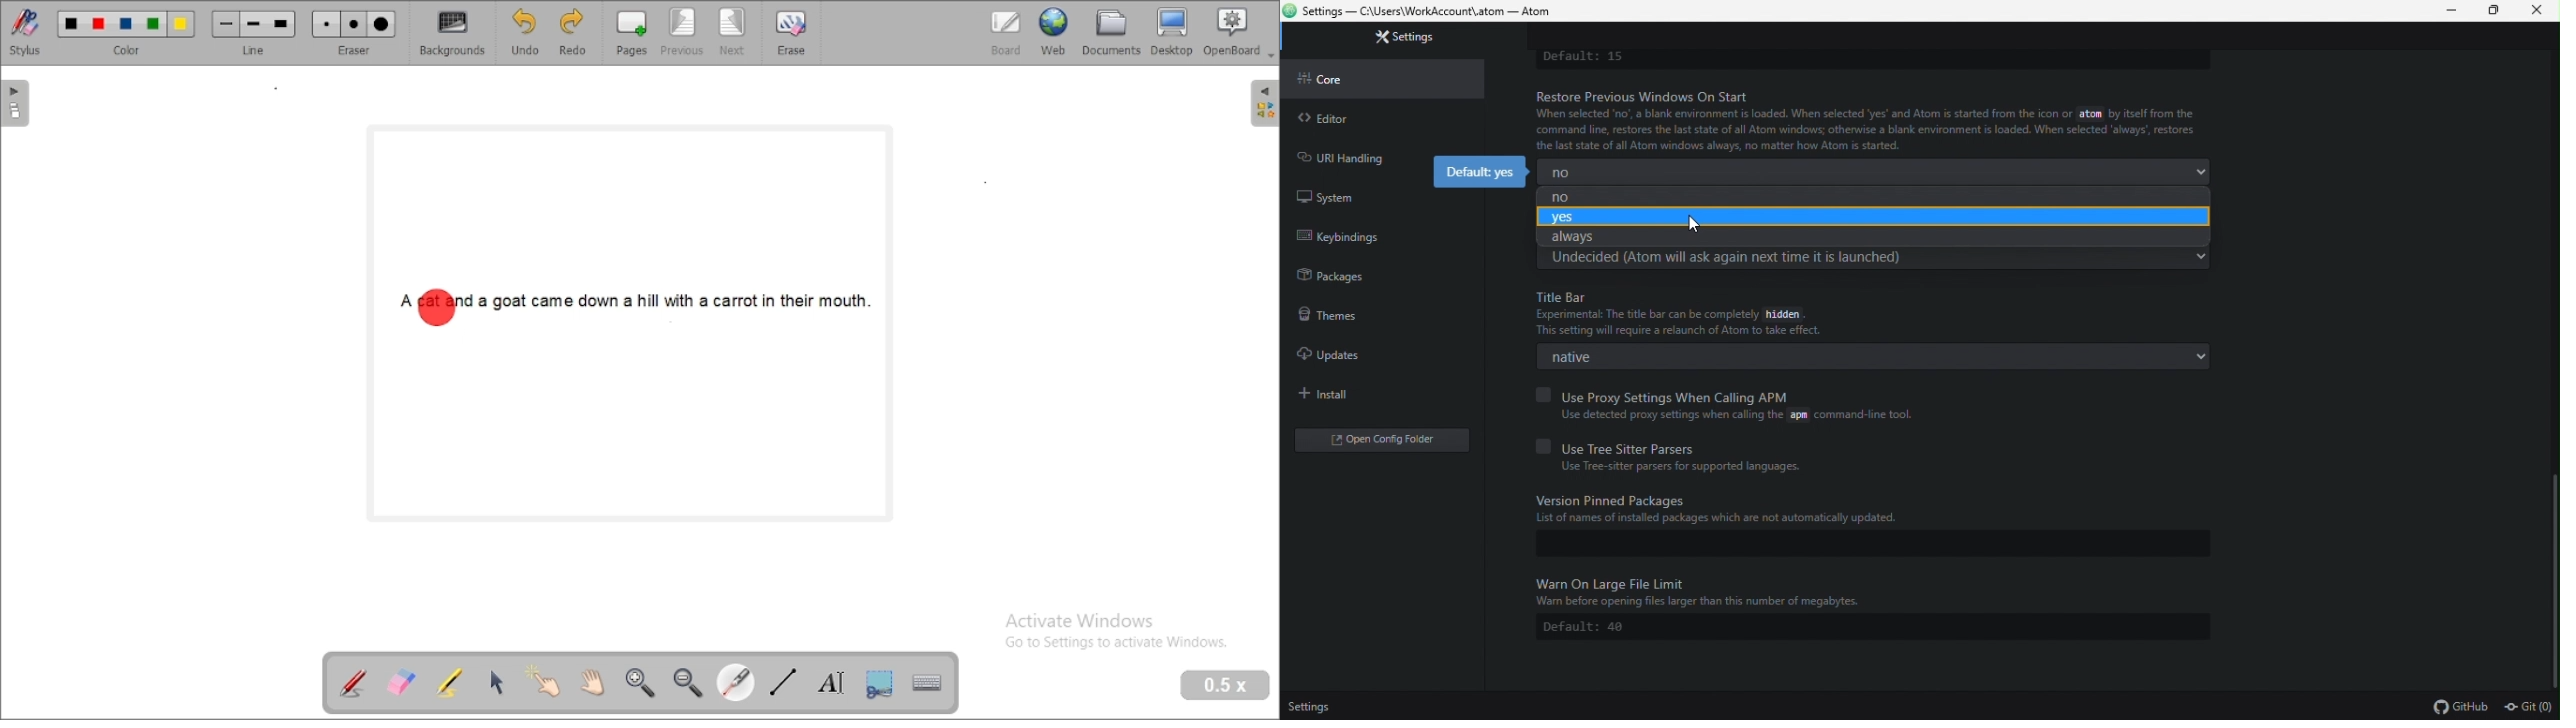 The image size is (2576, 728). Describe the element at coordinates (2498, 11) in the screenshot. I see `restore` at that location.